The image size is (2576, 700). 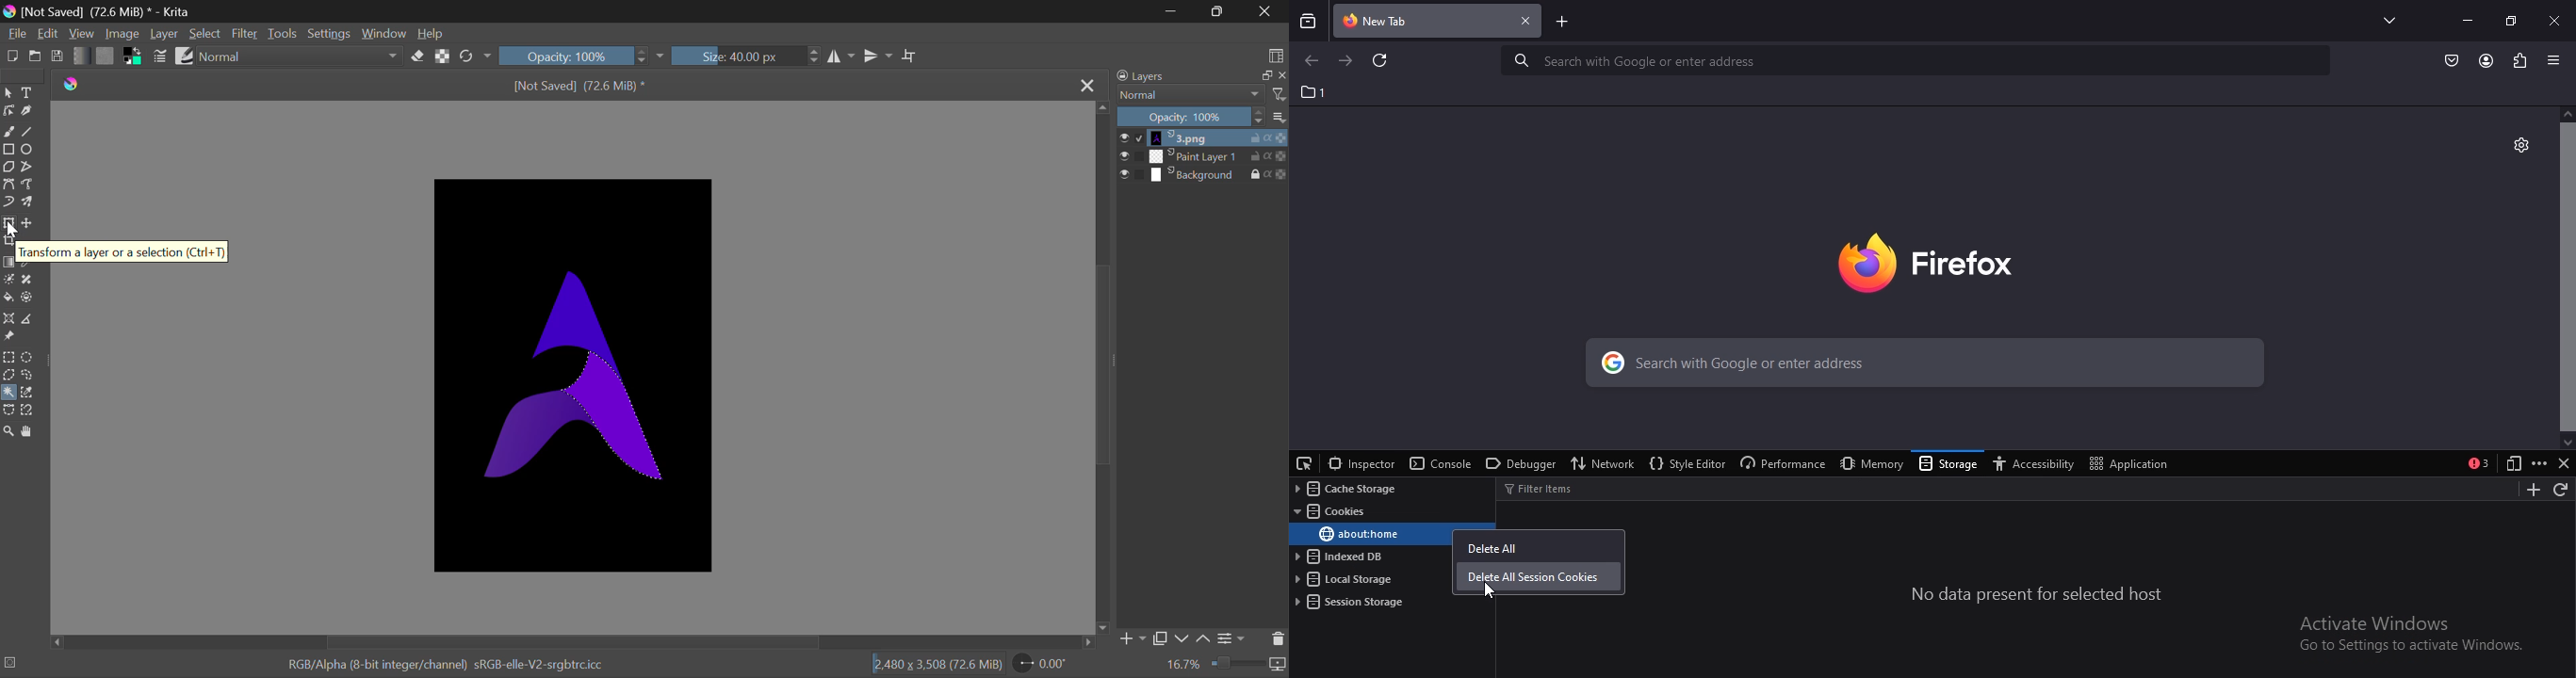 I want to click on Settings, so click(x=1233, y=639).